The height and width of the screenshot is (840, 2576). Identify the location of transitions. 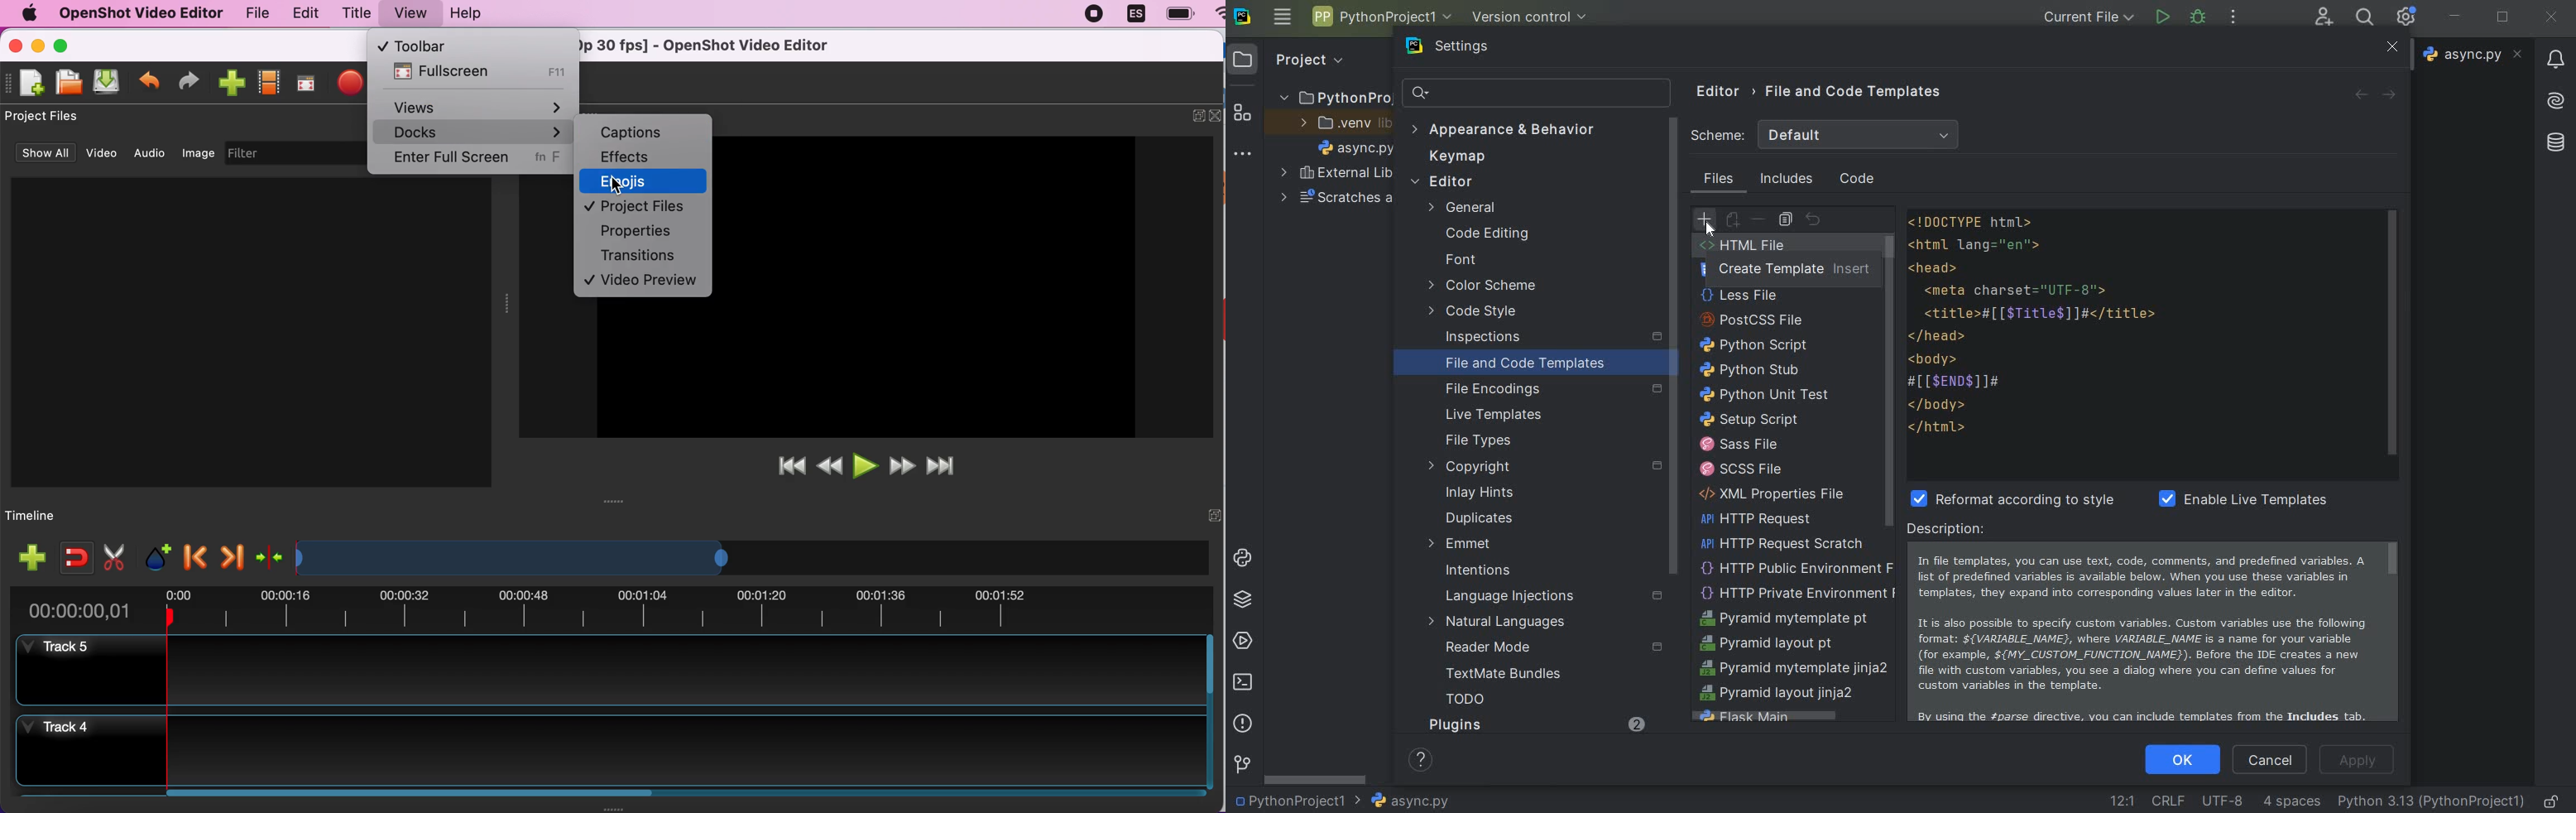
(643, 256).